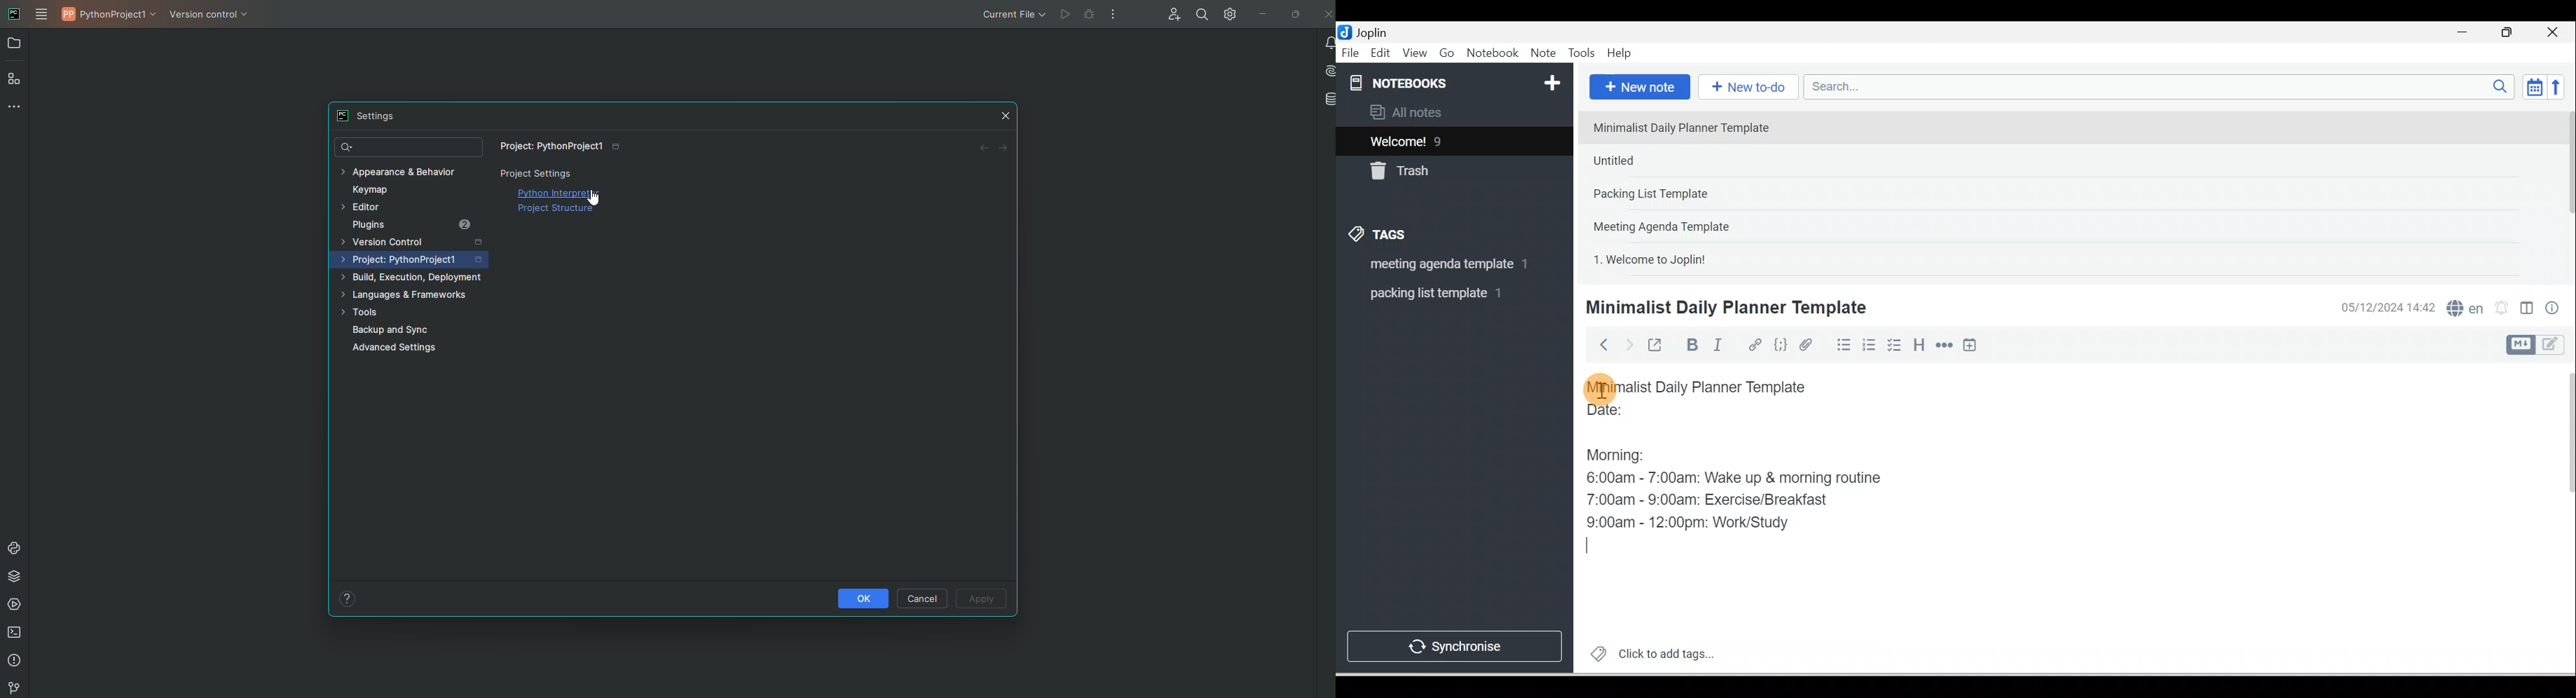 The image size is (2576, 700). Describe the element at coordinates (1841, 344) in the screenshot. I see `Bulleted list` at that location.